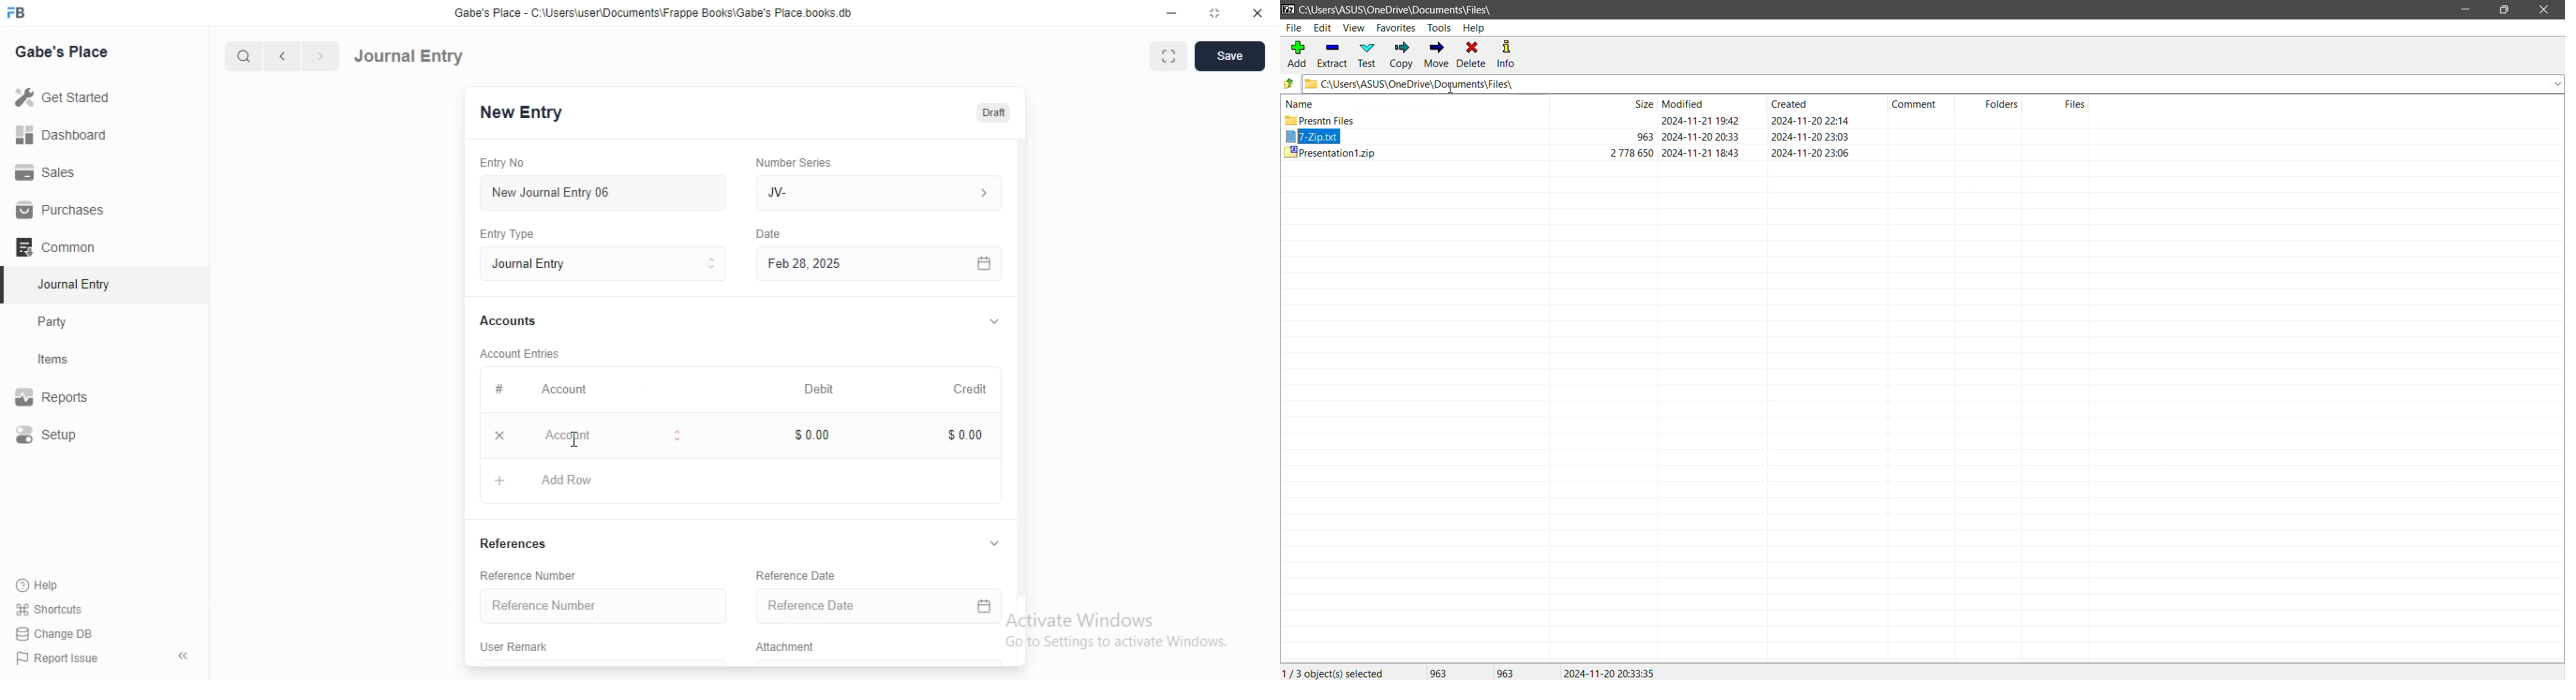  What do you see at coordinates (245, 56) in the screenshot?
I see `search` at bounding box center [245, 56].